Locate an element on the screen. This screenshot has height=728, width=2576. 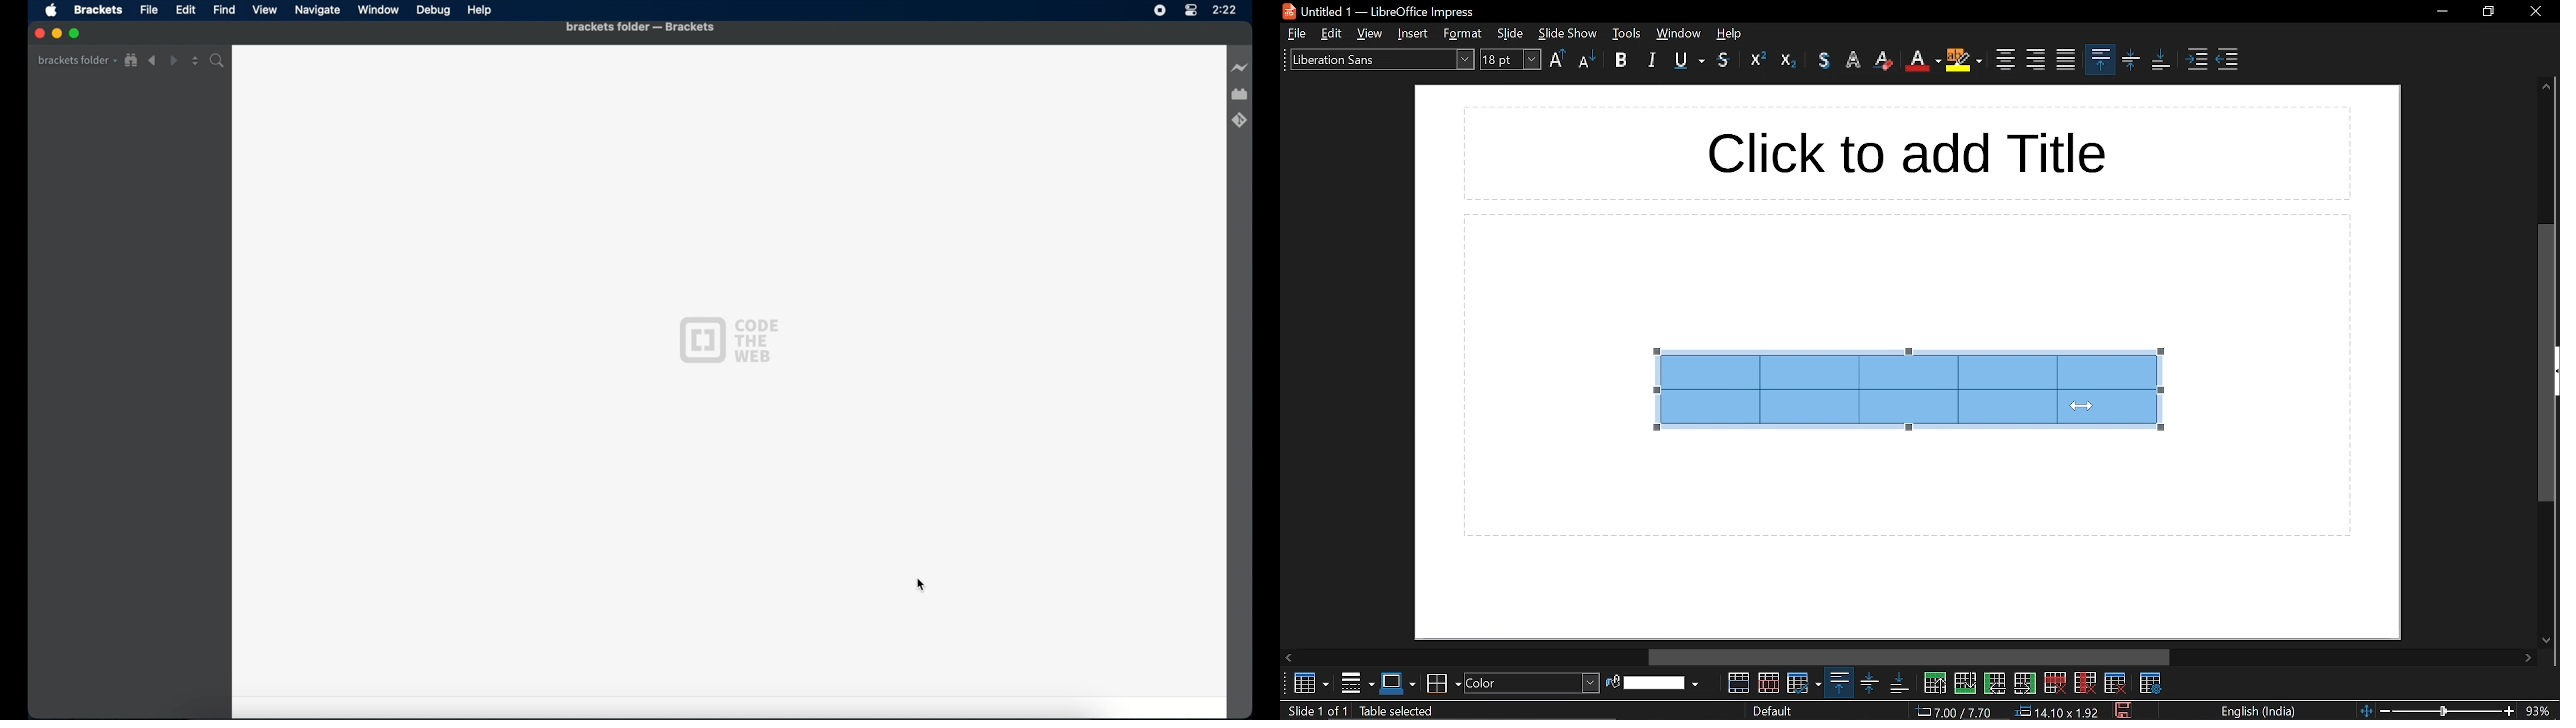
align bottom is located at coordinates (2162, 62).